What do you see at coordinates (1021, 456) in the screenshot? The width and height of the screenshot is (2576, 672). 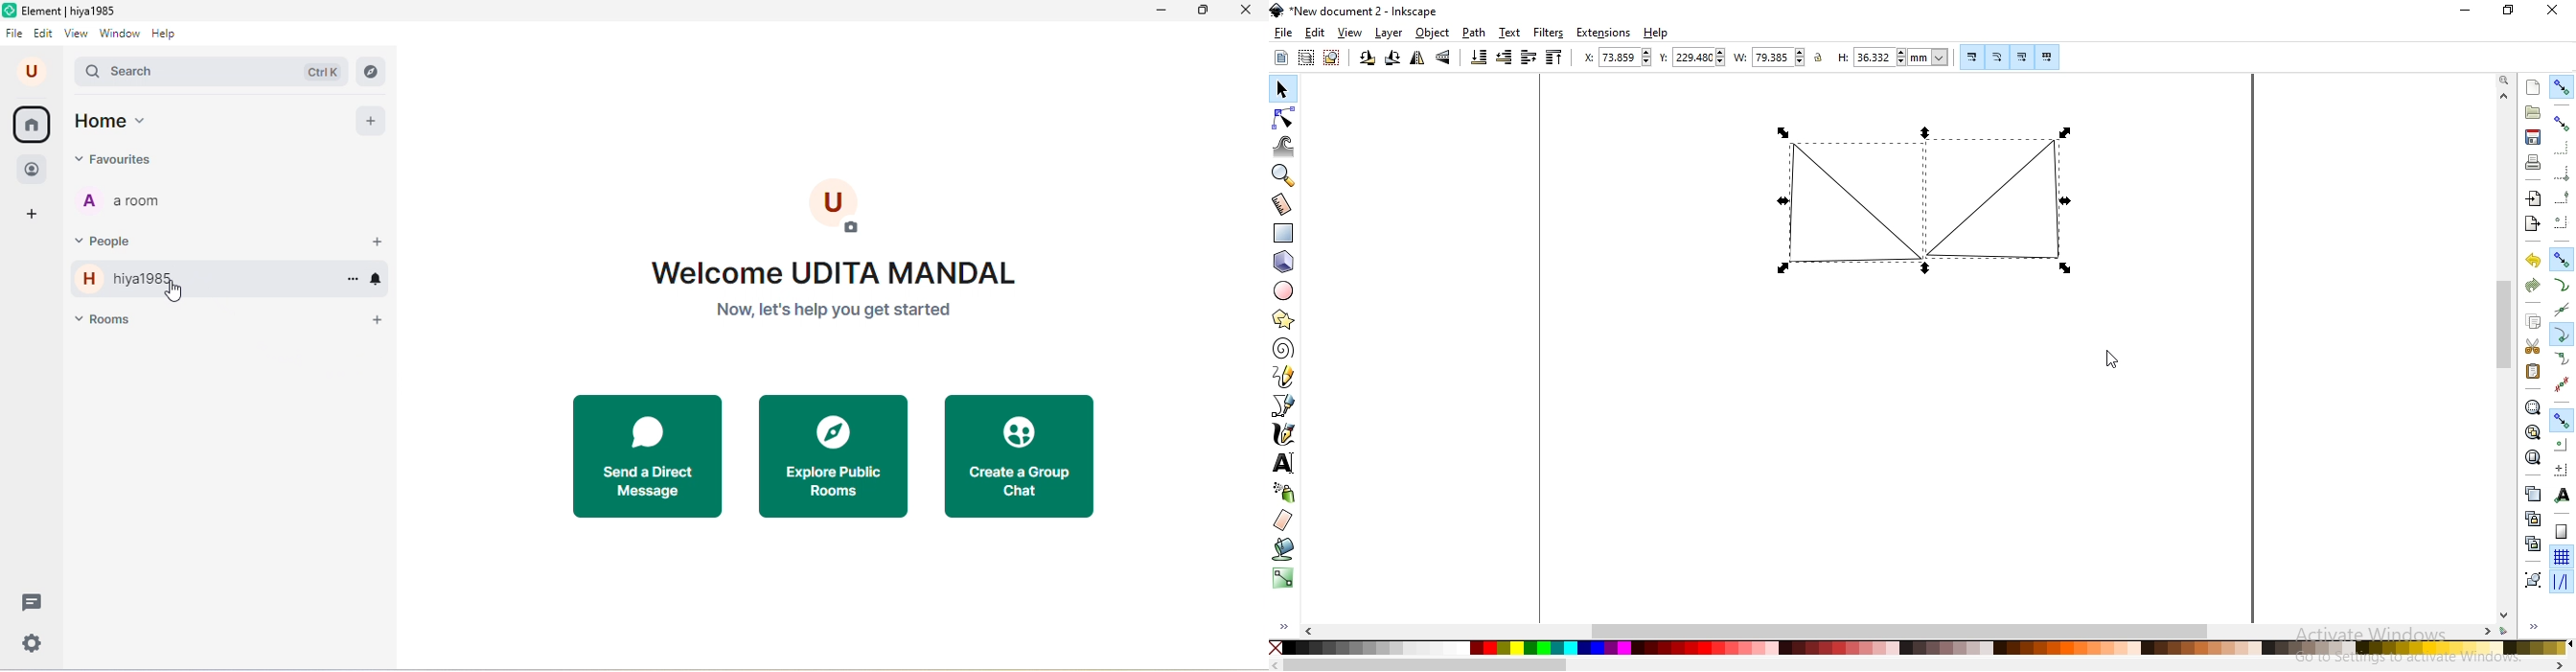 I see `Create a Group
Chat` at bounding box center [1021, 456].